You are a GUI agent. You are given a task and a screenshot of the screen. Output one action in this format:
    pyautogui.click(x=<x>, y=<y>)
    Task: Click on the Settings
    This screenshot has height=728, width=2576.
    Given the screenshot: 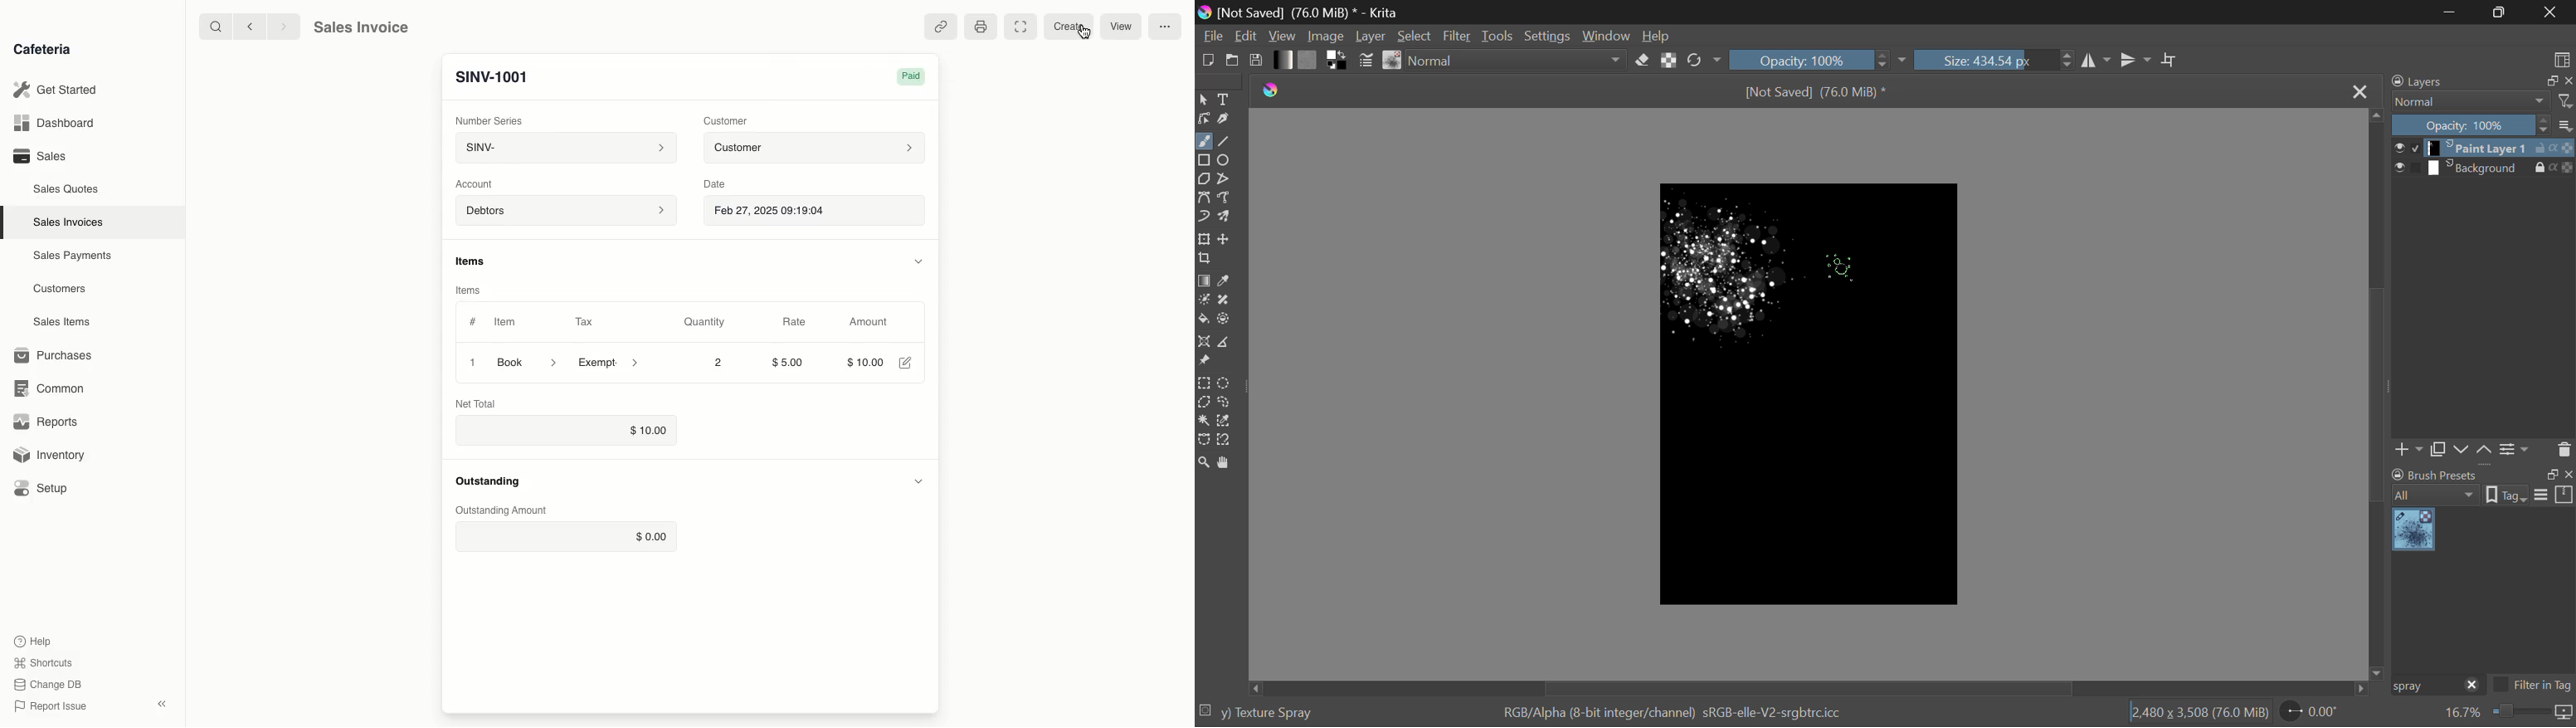 What is the action you would take?
    pyautogui.click(x=1552, y=35)
    